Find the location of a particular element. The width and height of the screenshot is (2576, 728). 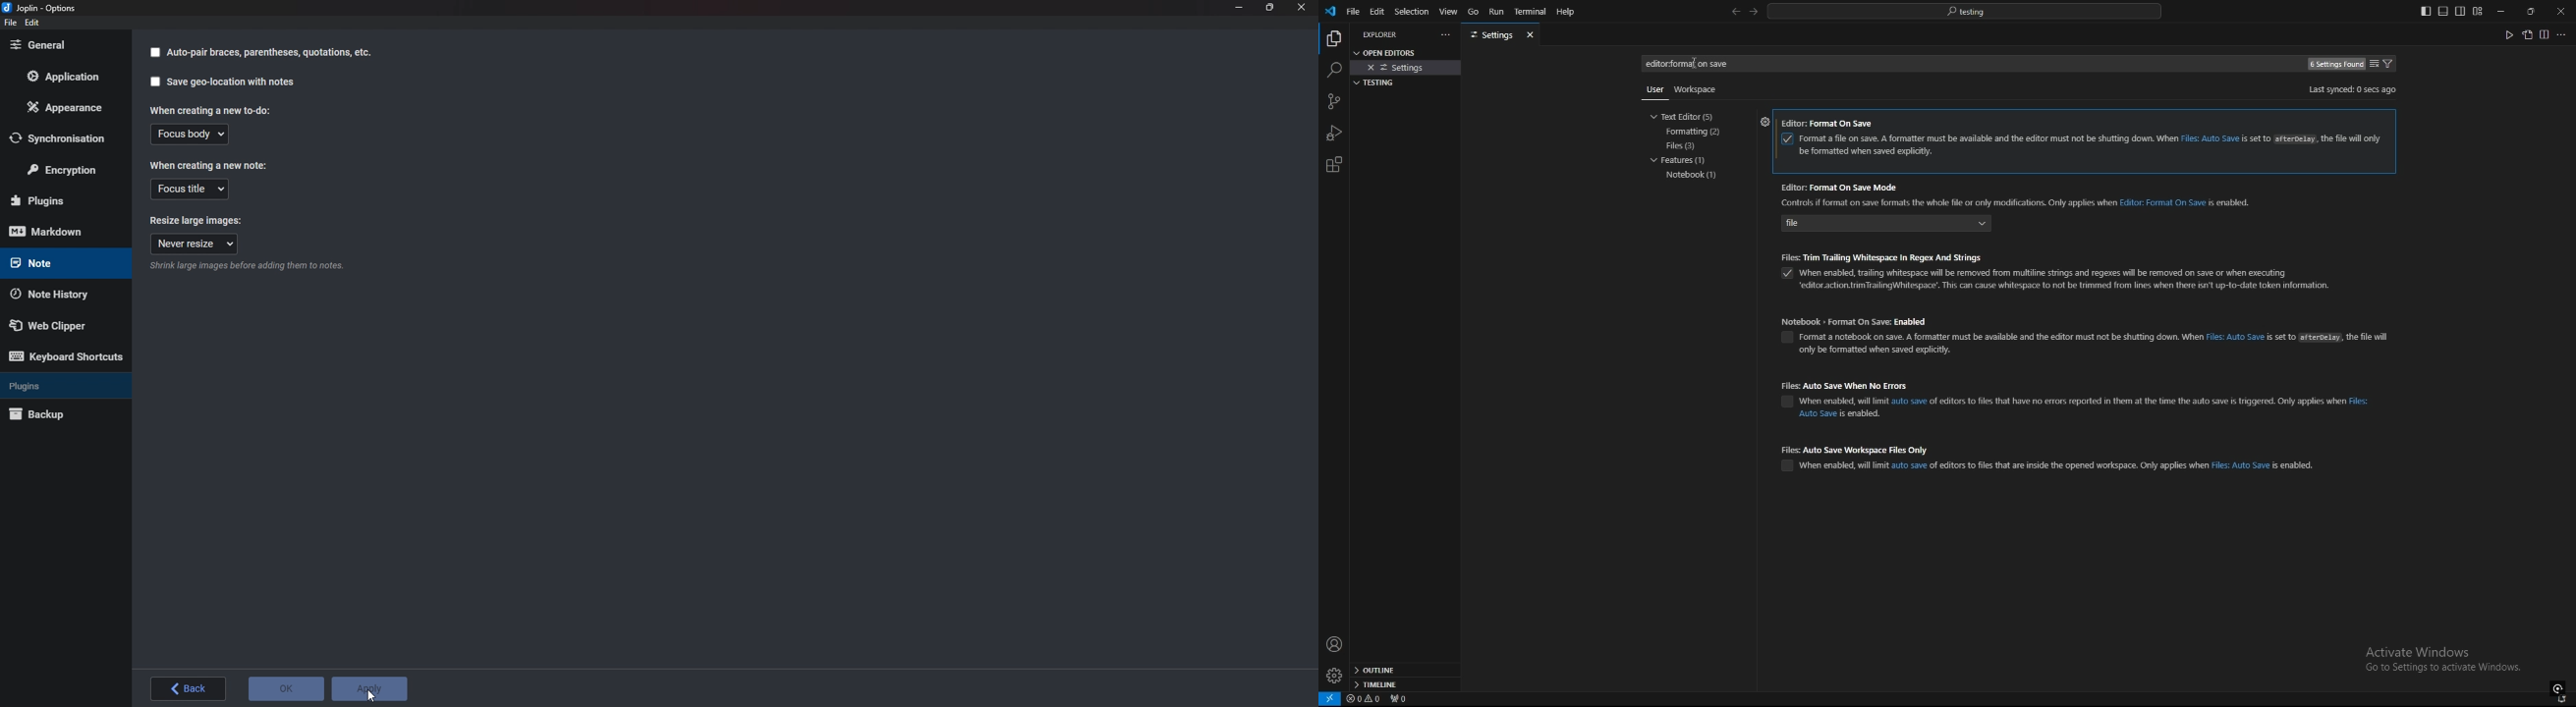

close tab is located at coordinates (1533, 34).